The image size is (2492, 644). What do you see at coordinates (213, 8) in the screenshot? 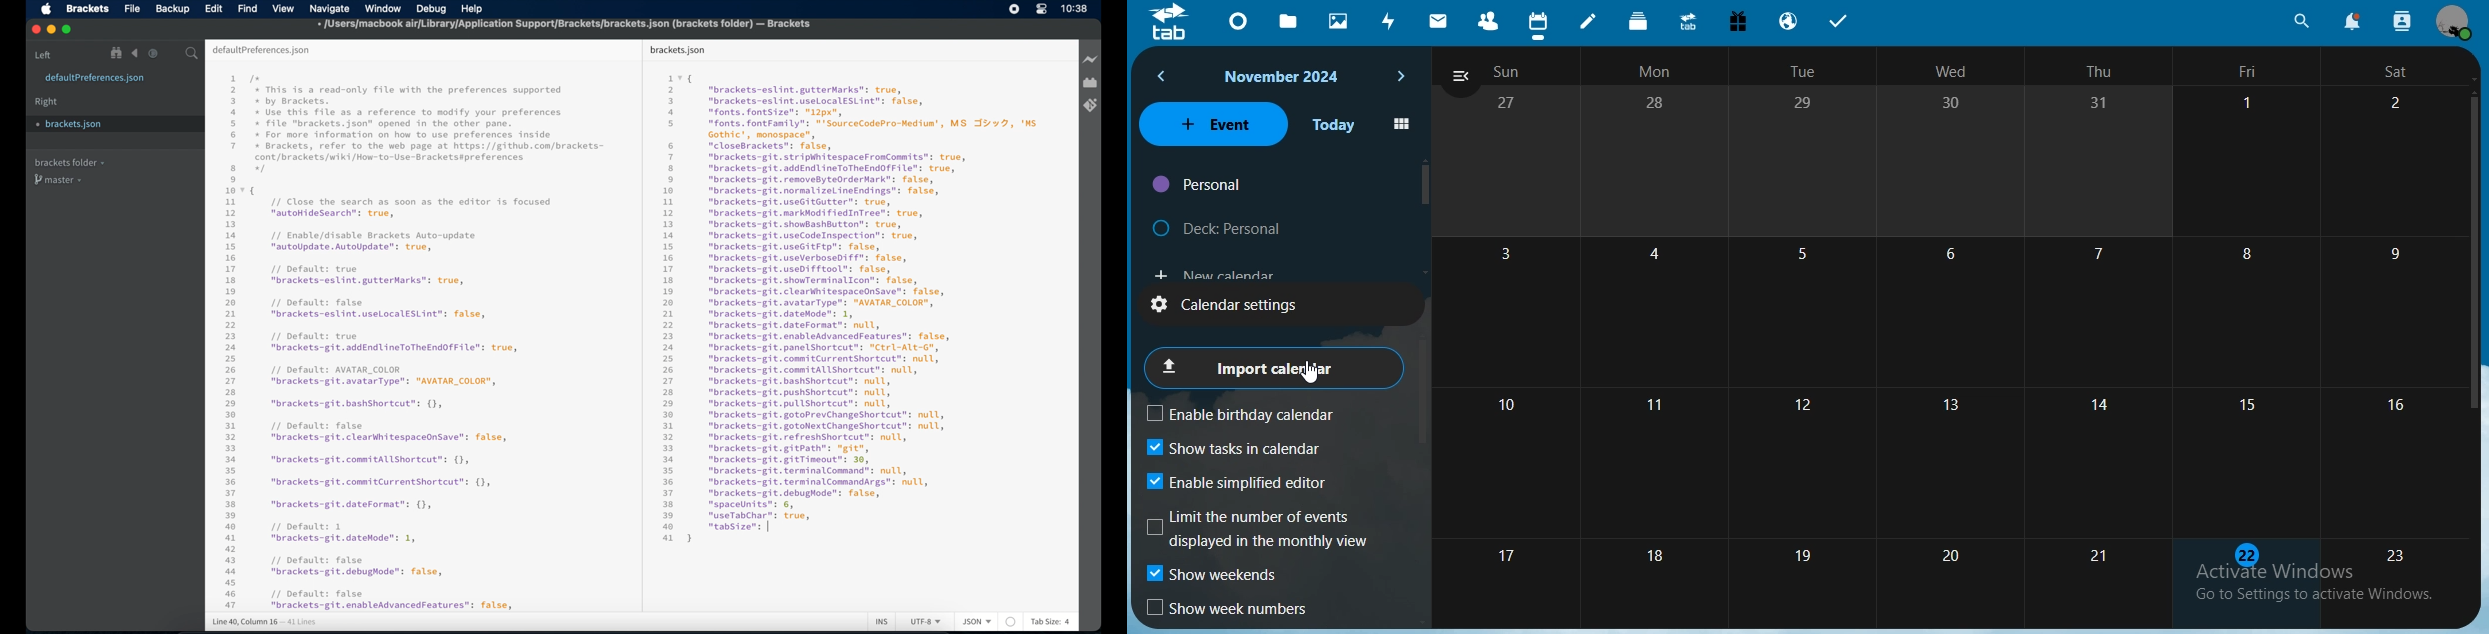
I see `edit` at bounding box center [213, 8].